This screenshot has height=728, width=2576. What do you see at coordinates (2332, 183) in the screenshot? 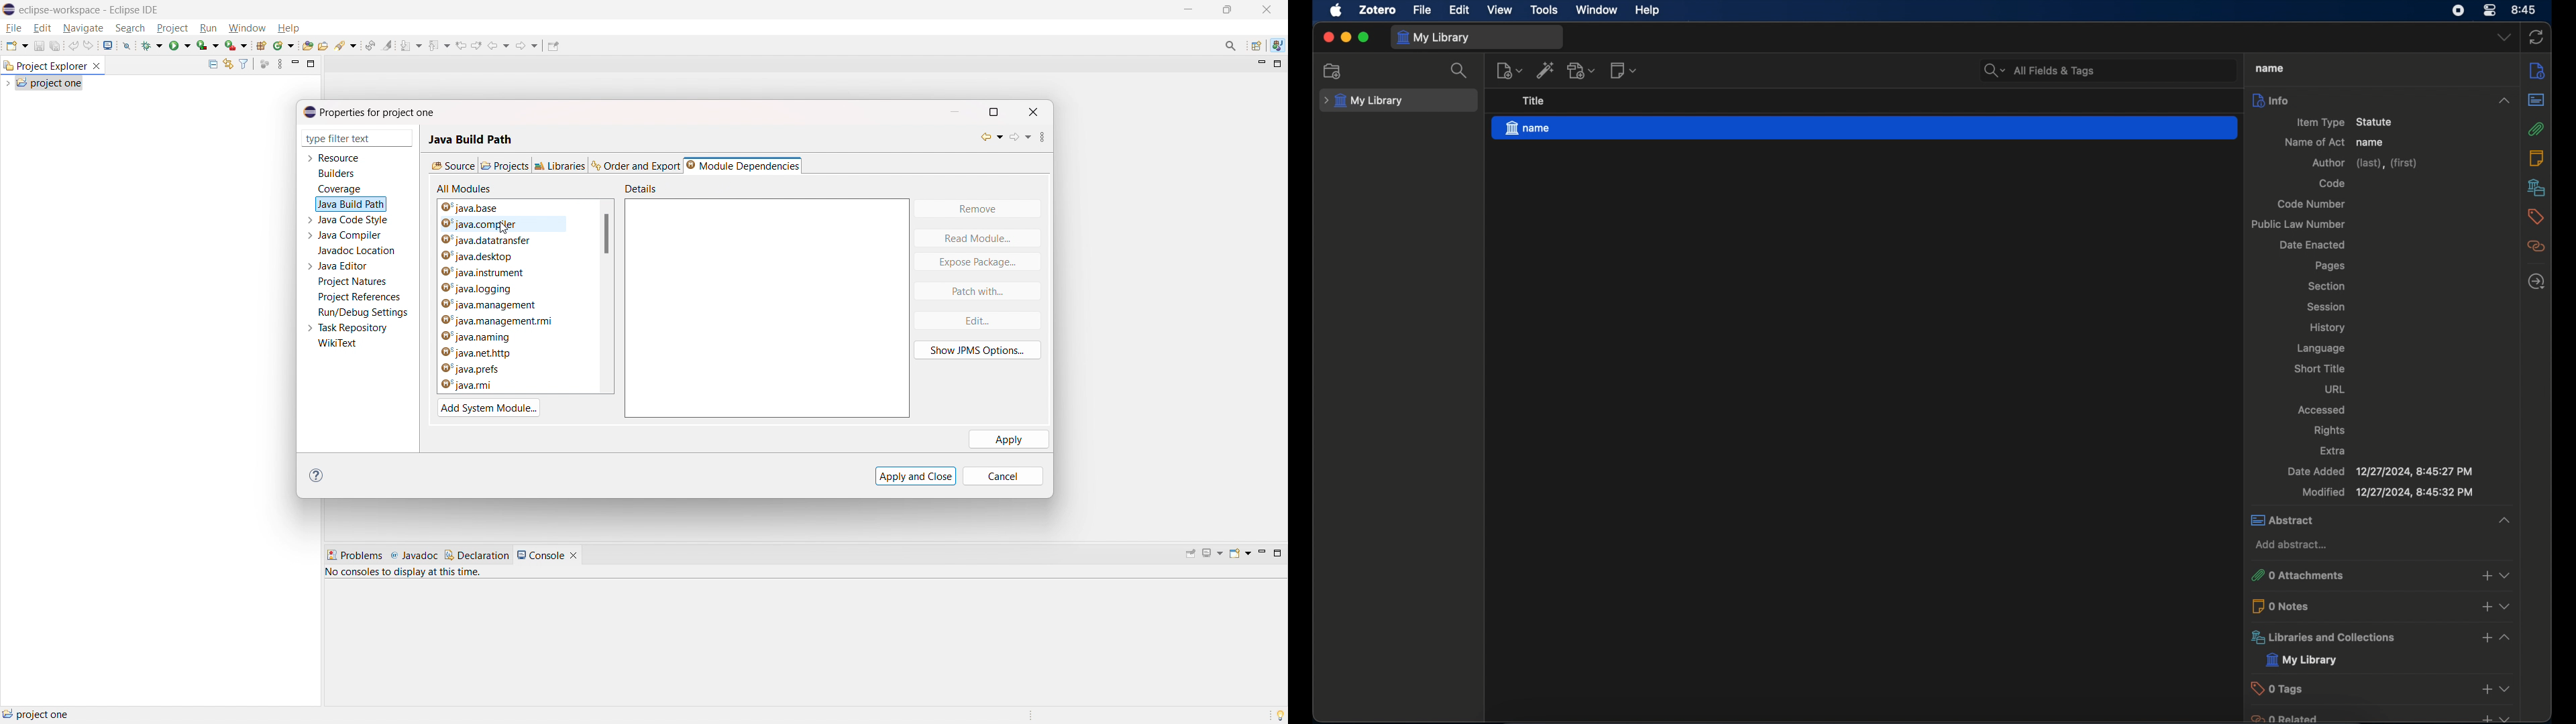
I see `code` at bounding box center [2332, 183].